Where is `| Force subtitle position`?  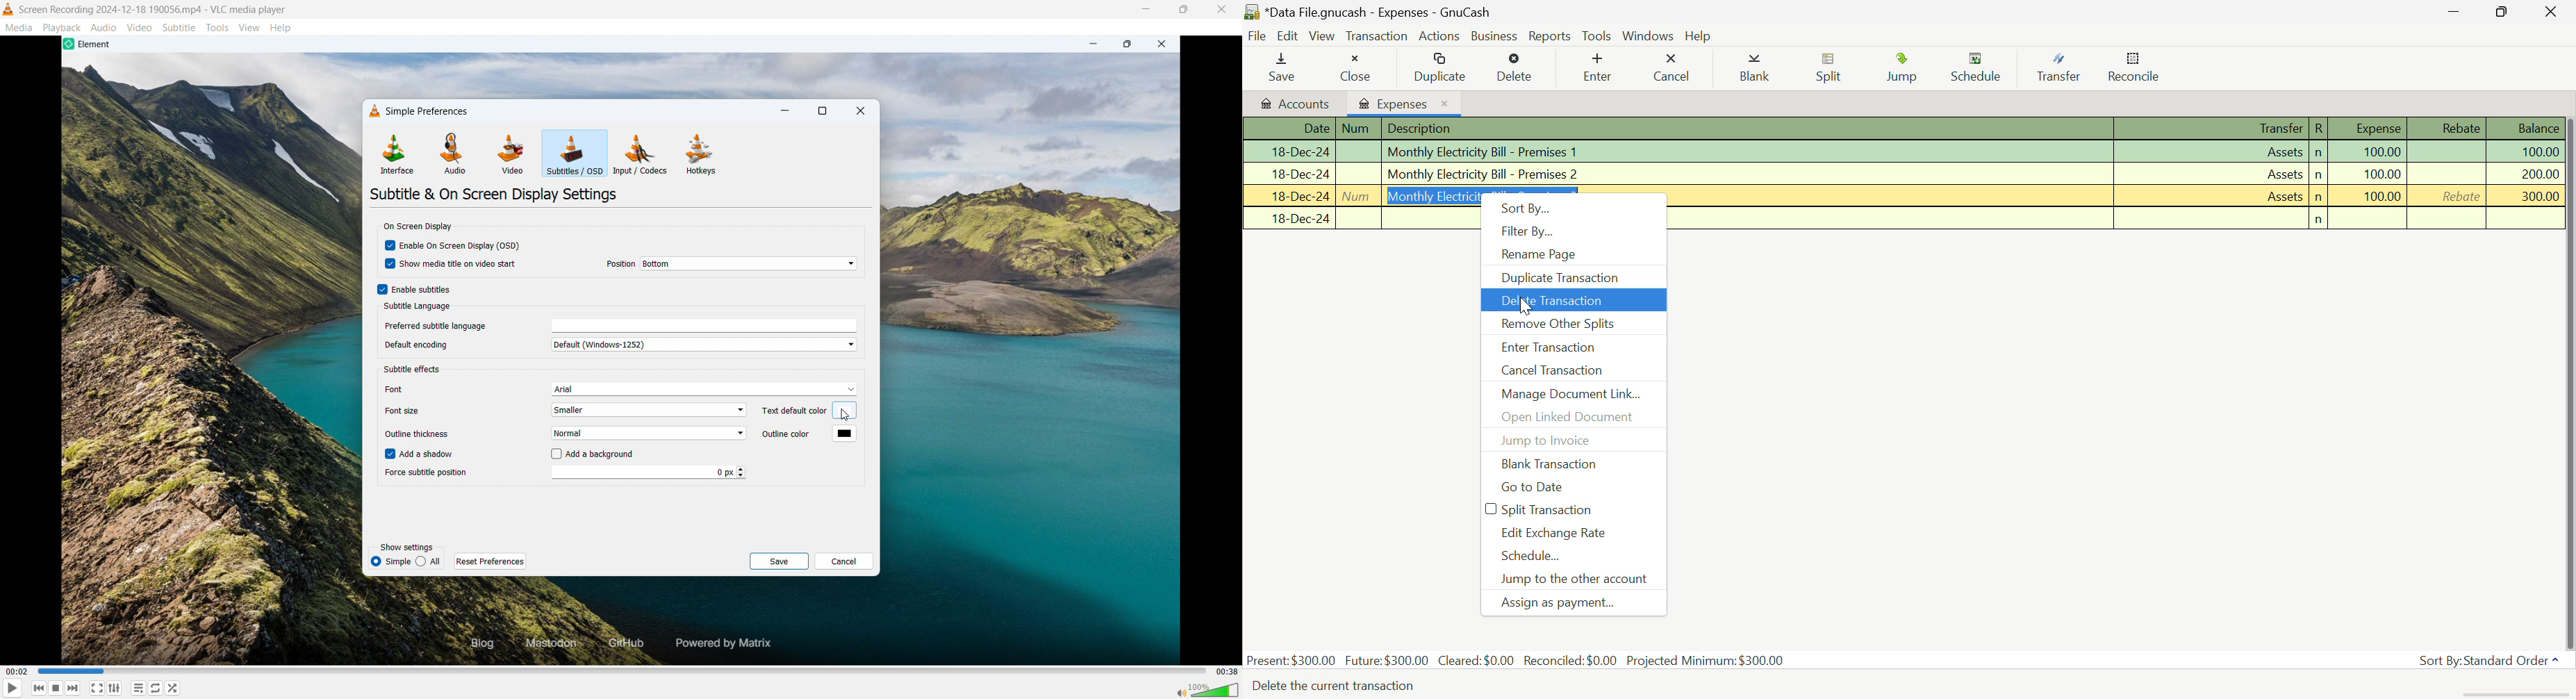
| Force subtitle position is located at coordinates (444, 472).